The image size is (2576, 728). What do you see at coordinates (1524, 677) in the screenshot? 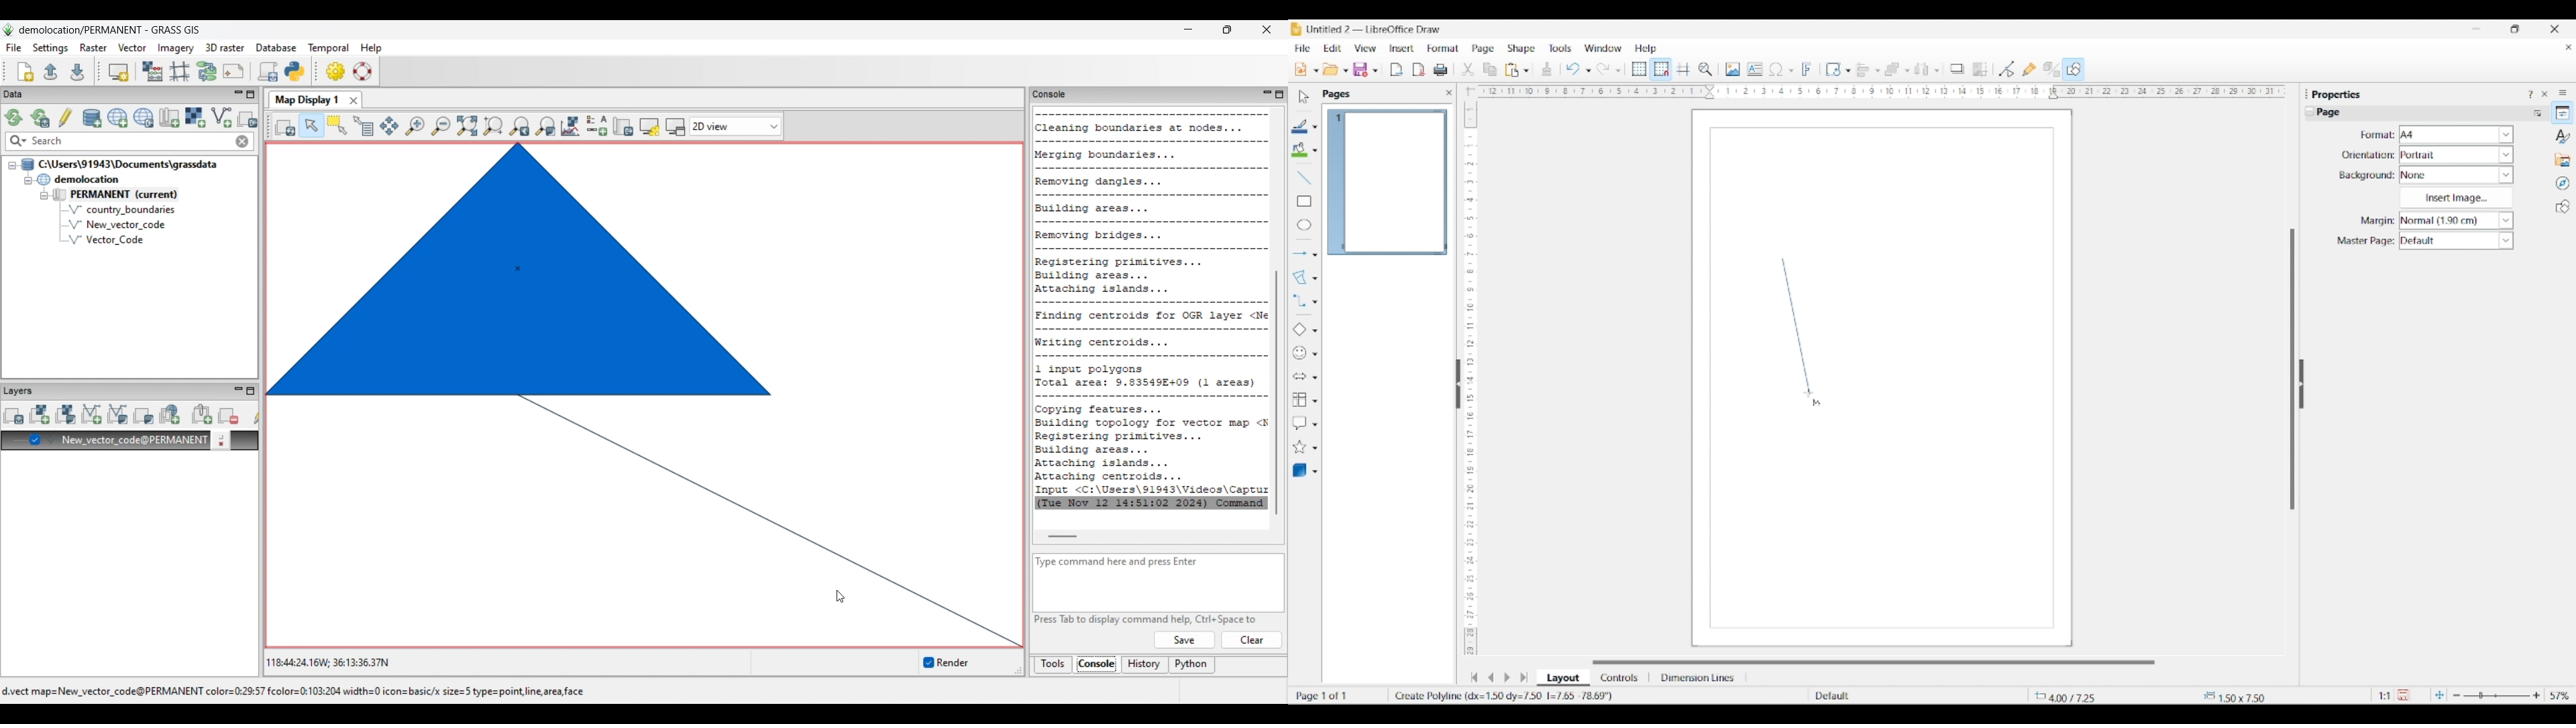
I see `Jump to the last slide` at bounding box center [1524, 677].